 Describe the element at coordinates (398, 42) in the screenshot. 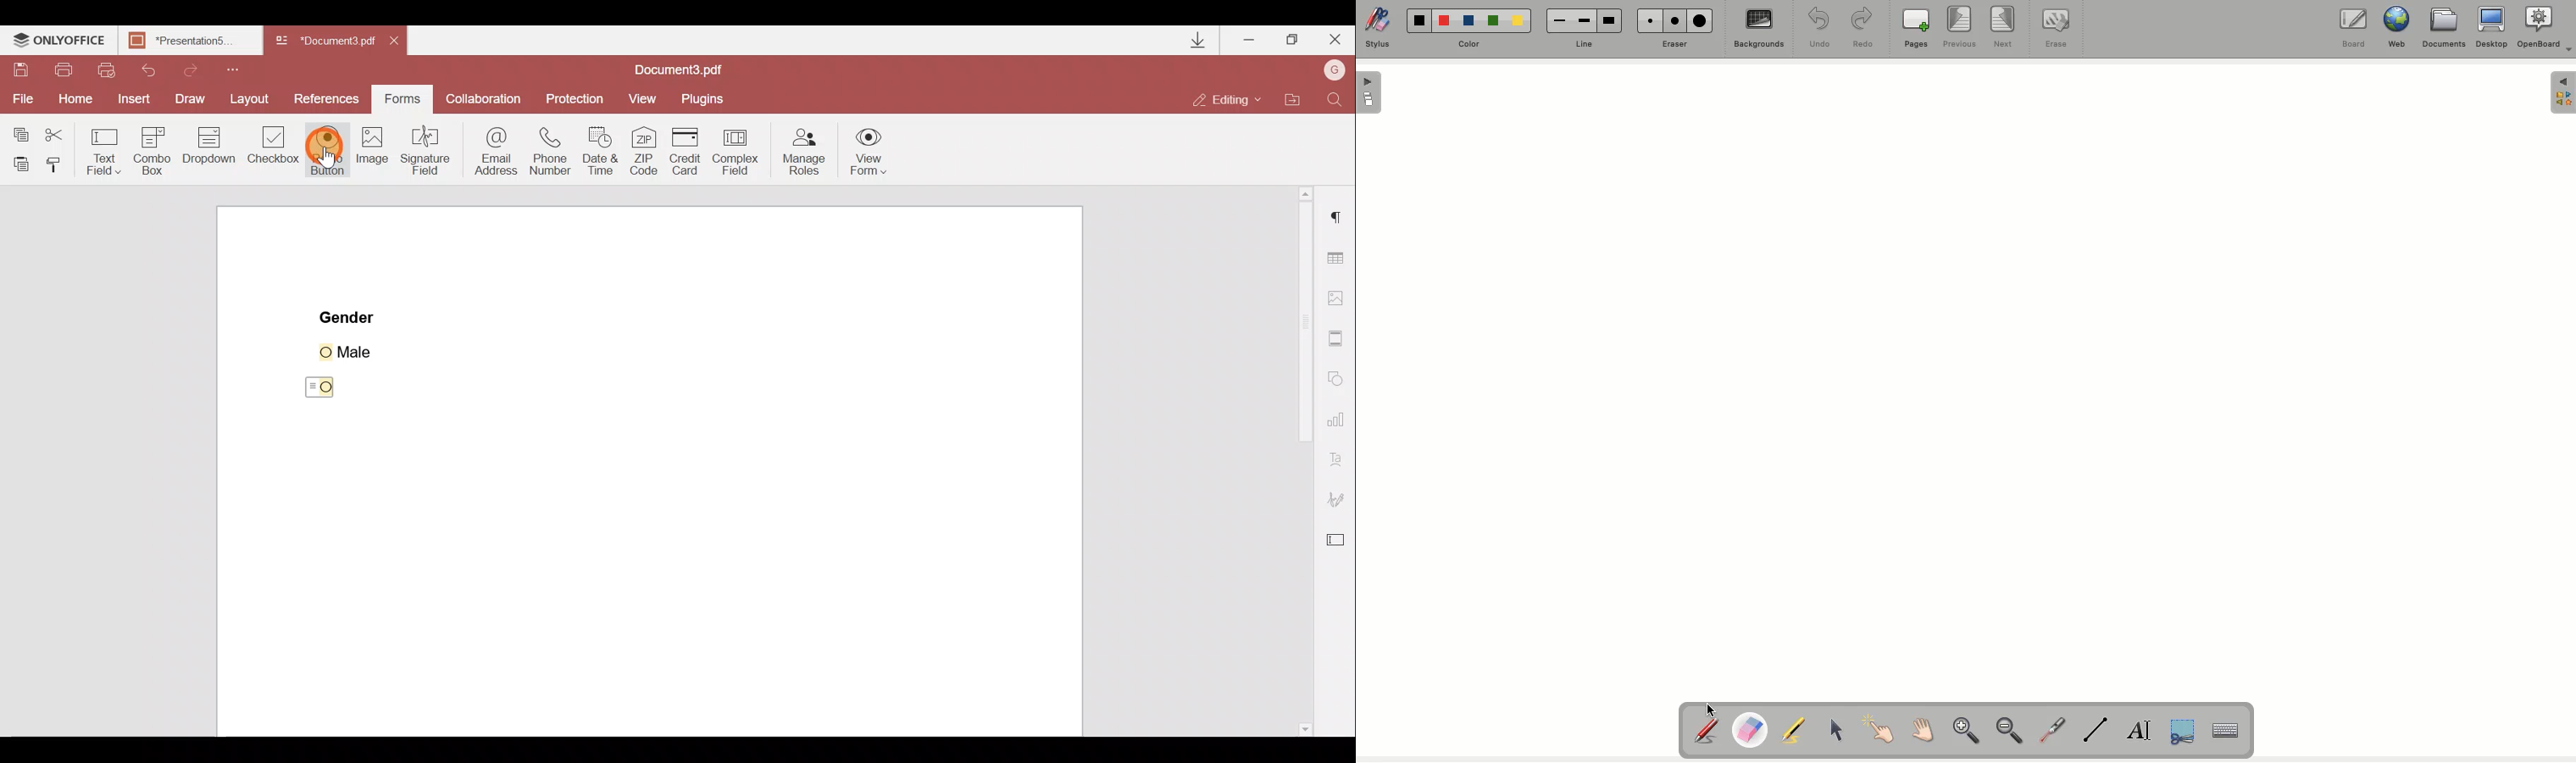

I see `Close document` at that location.